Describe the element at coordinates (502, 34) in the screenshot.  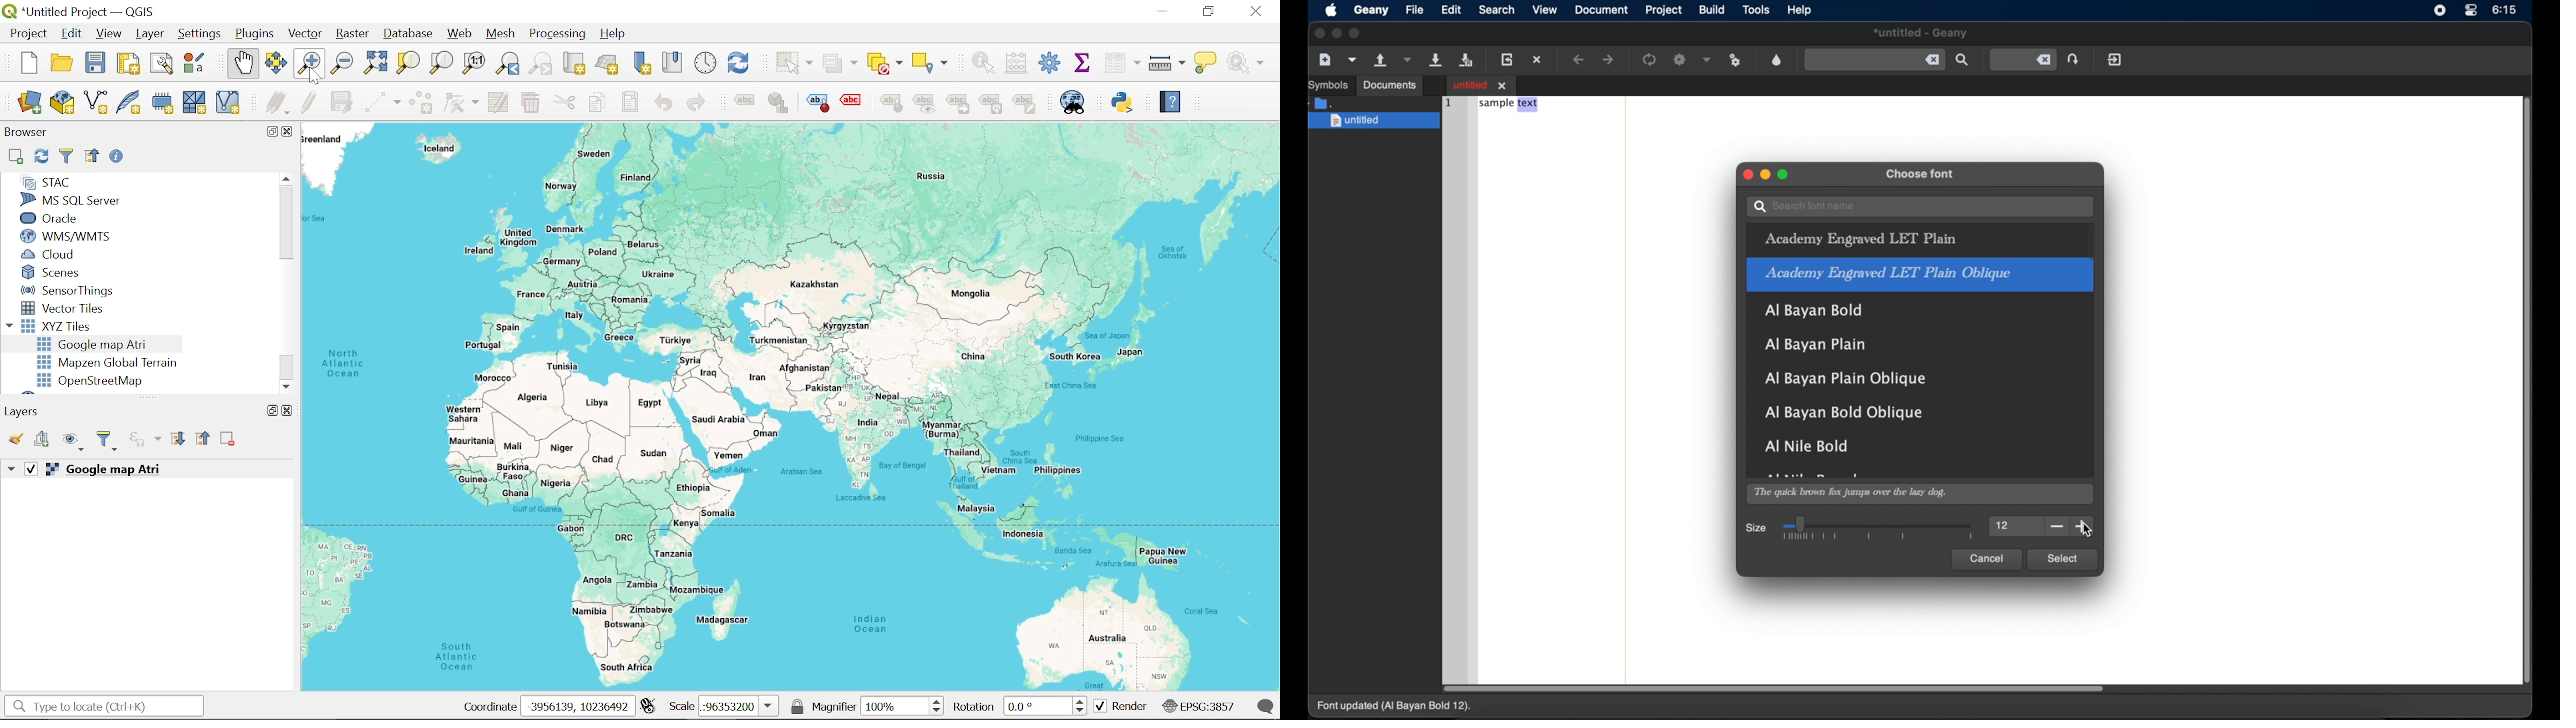
I see `Mesh` at that location.